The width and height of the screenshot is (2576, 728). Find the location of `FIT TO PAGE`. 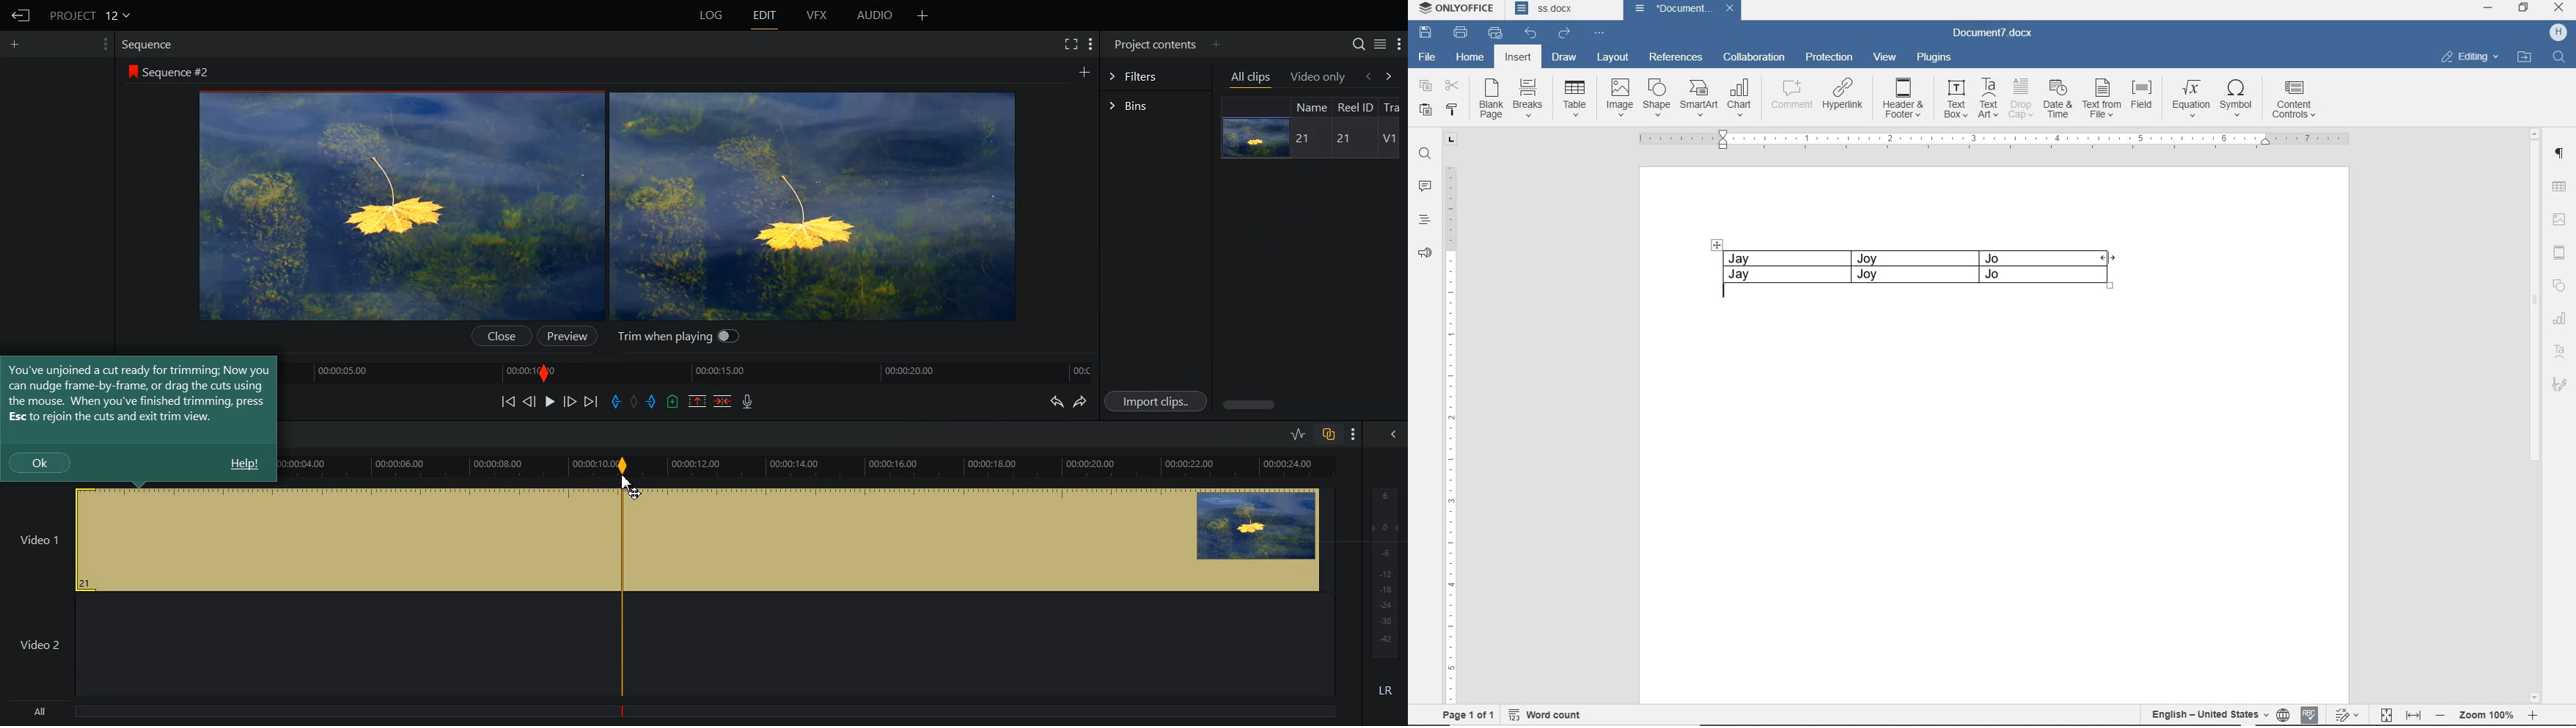

FIT TO PAGE is located at coordinates (2387, 713).